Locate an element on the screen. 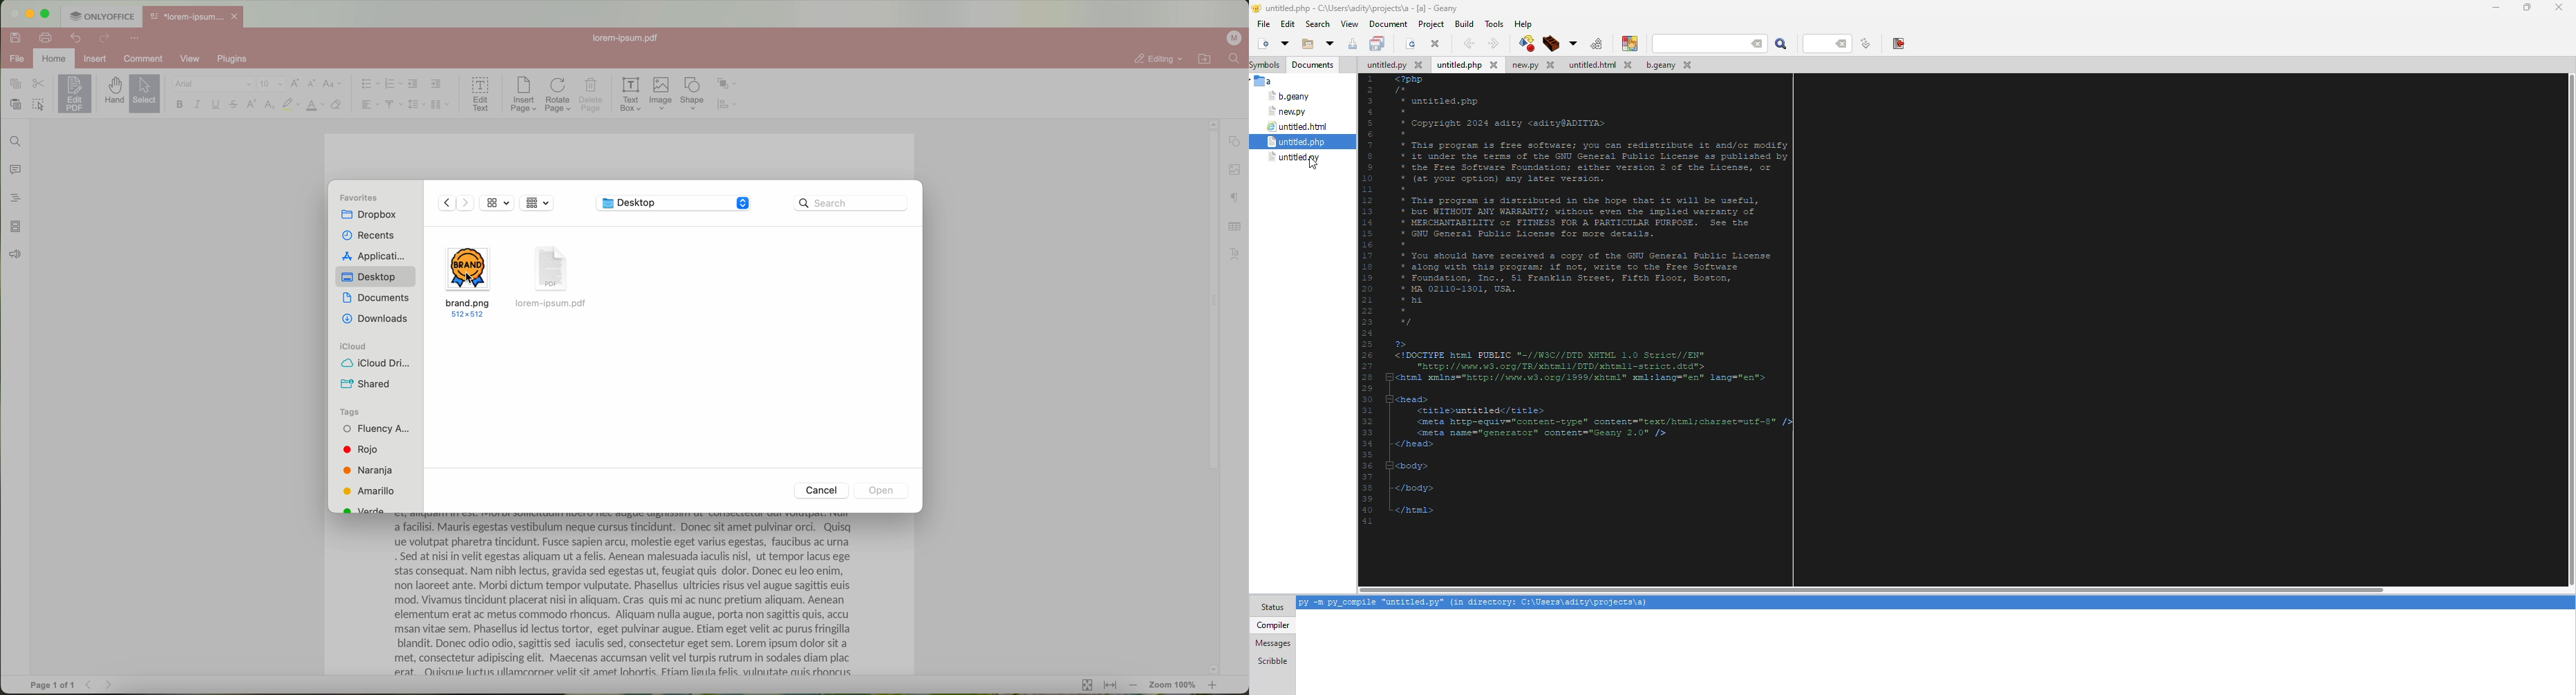 The width and height of the screenshot is (2576, 700). documents is located at coordinates (375, 298).